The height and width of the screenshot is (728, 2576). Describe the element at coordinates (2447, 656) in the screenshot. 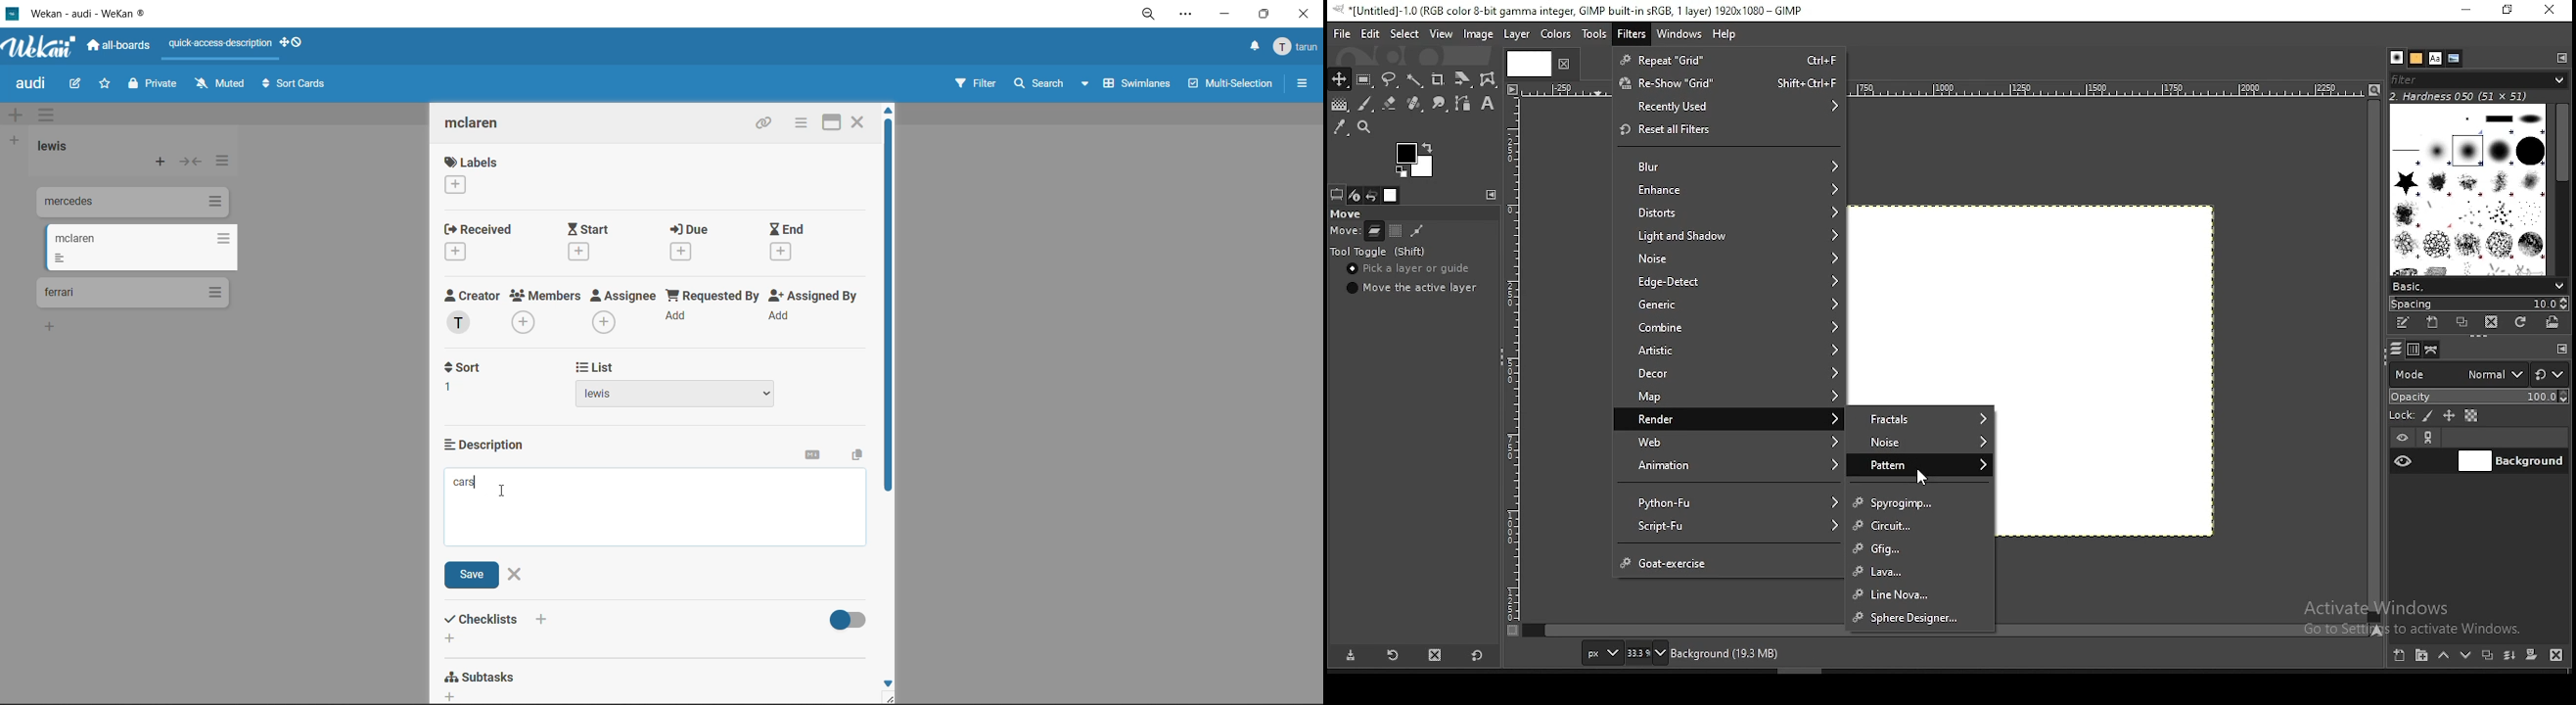

I see `move layer on step up` at that location.